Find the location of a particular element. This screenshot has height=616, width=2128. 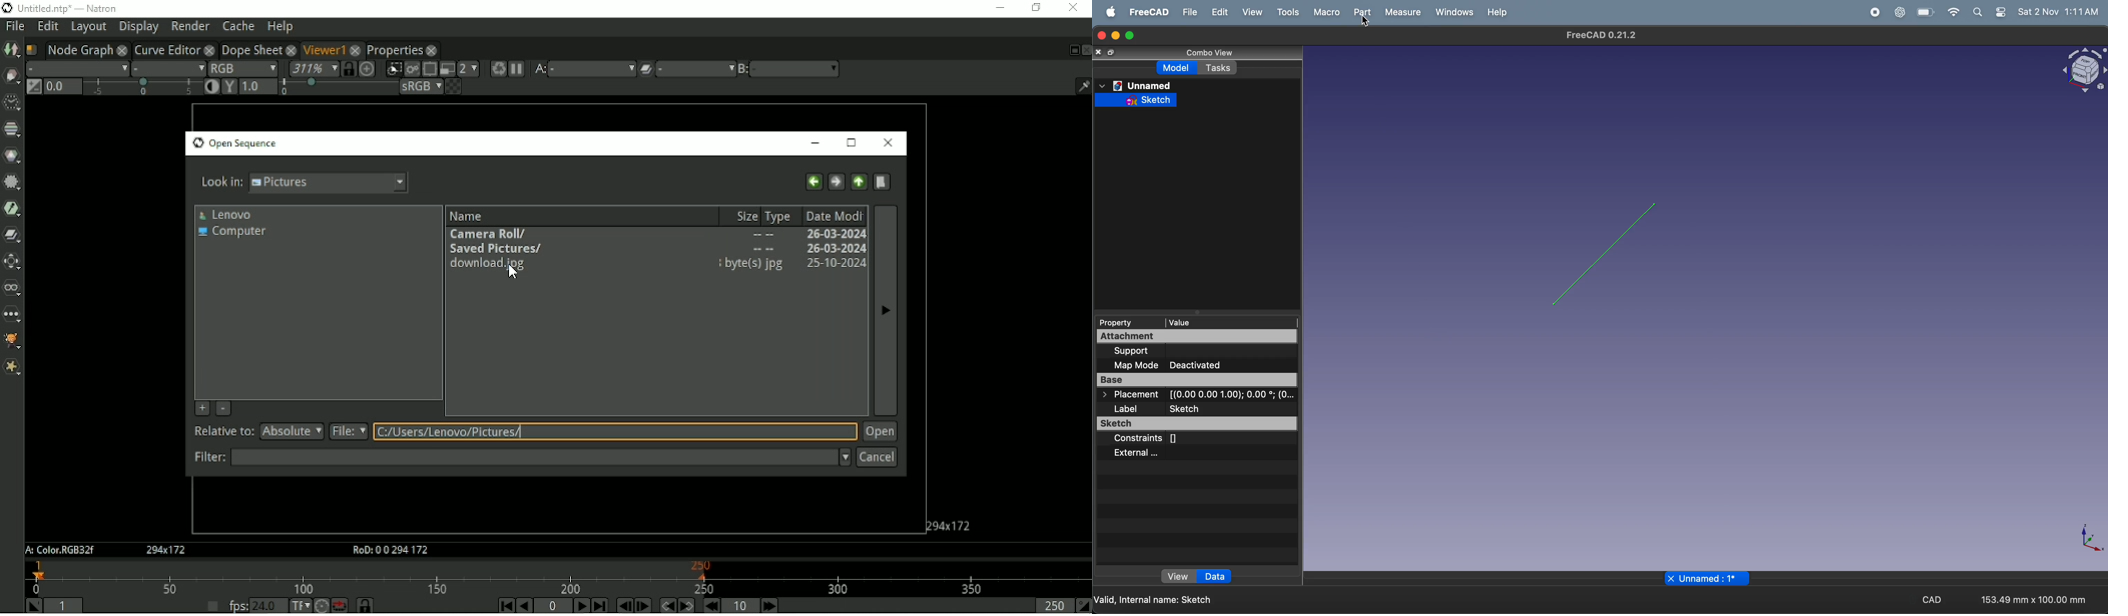

Cancel is located at coordinates (876, 458).